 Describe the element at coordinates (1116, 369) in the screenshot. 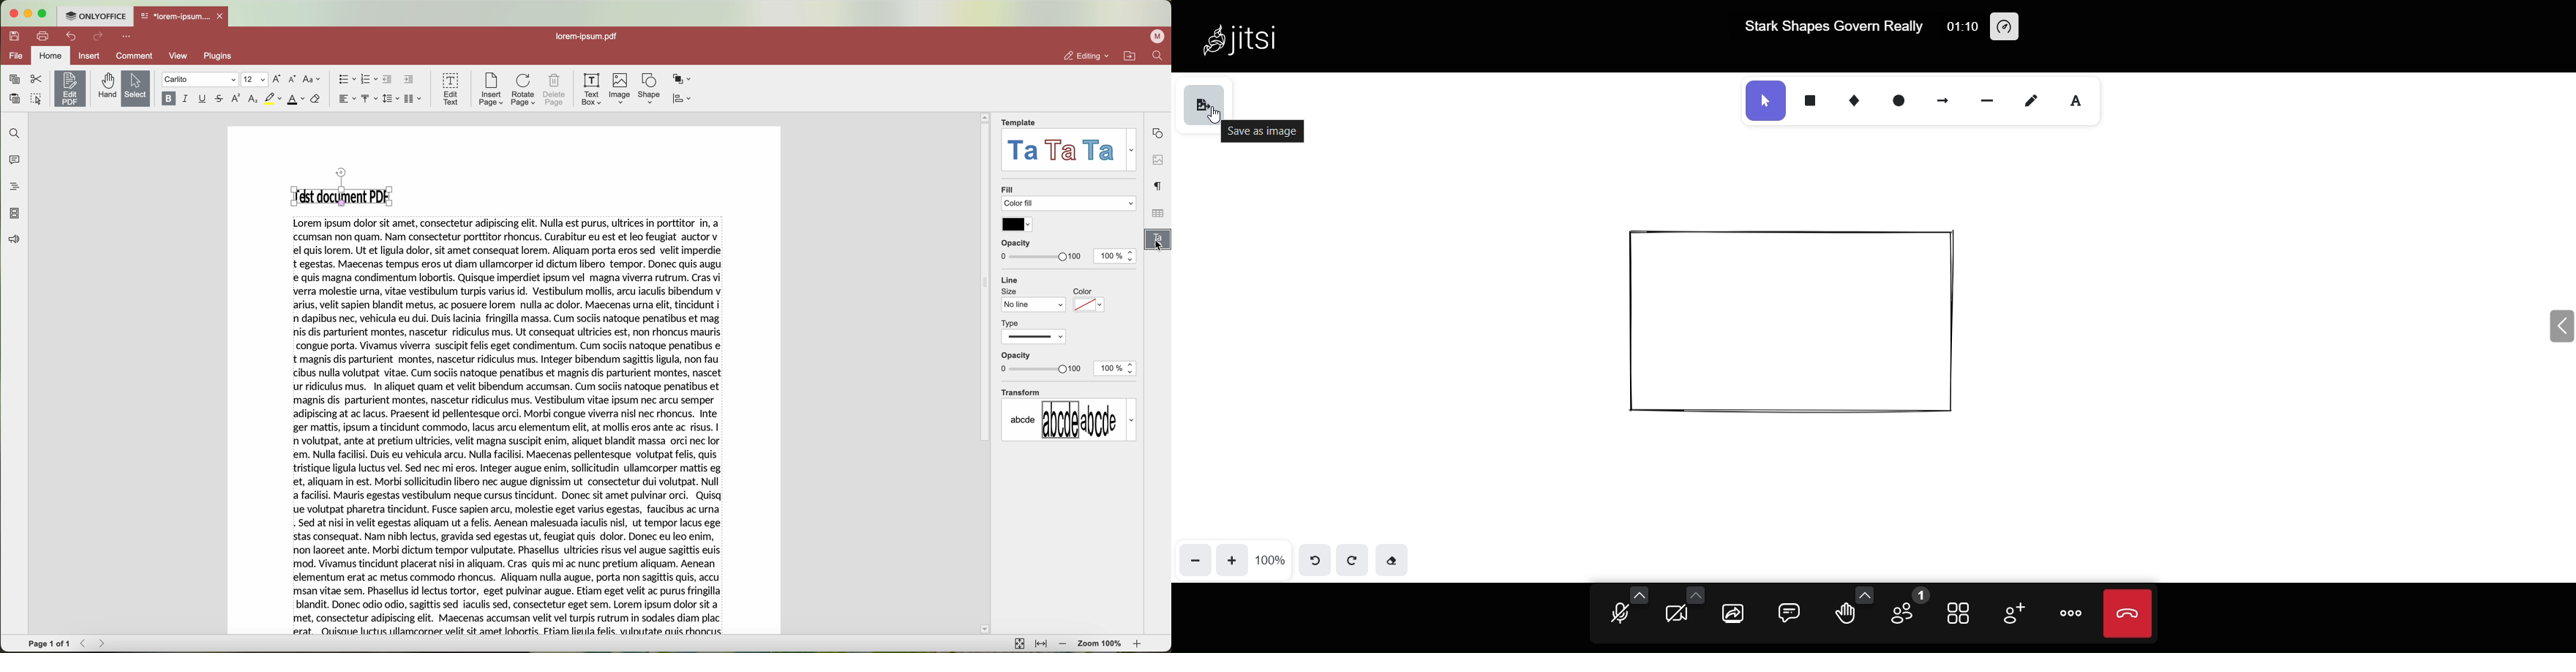

I see `100%` at that location.